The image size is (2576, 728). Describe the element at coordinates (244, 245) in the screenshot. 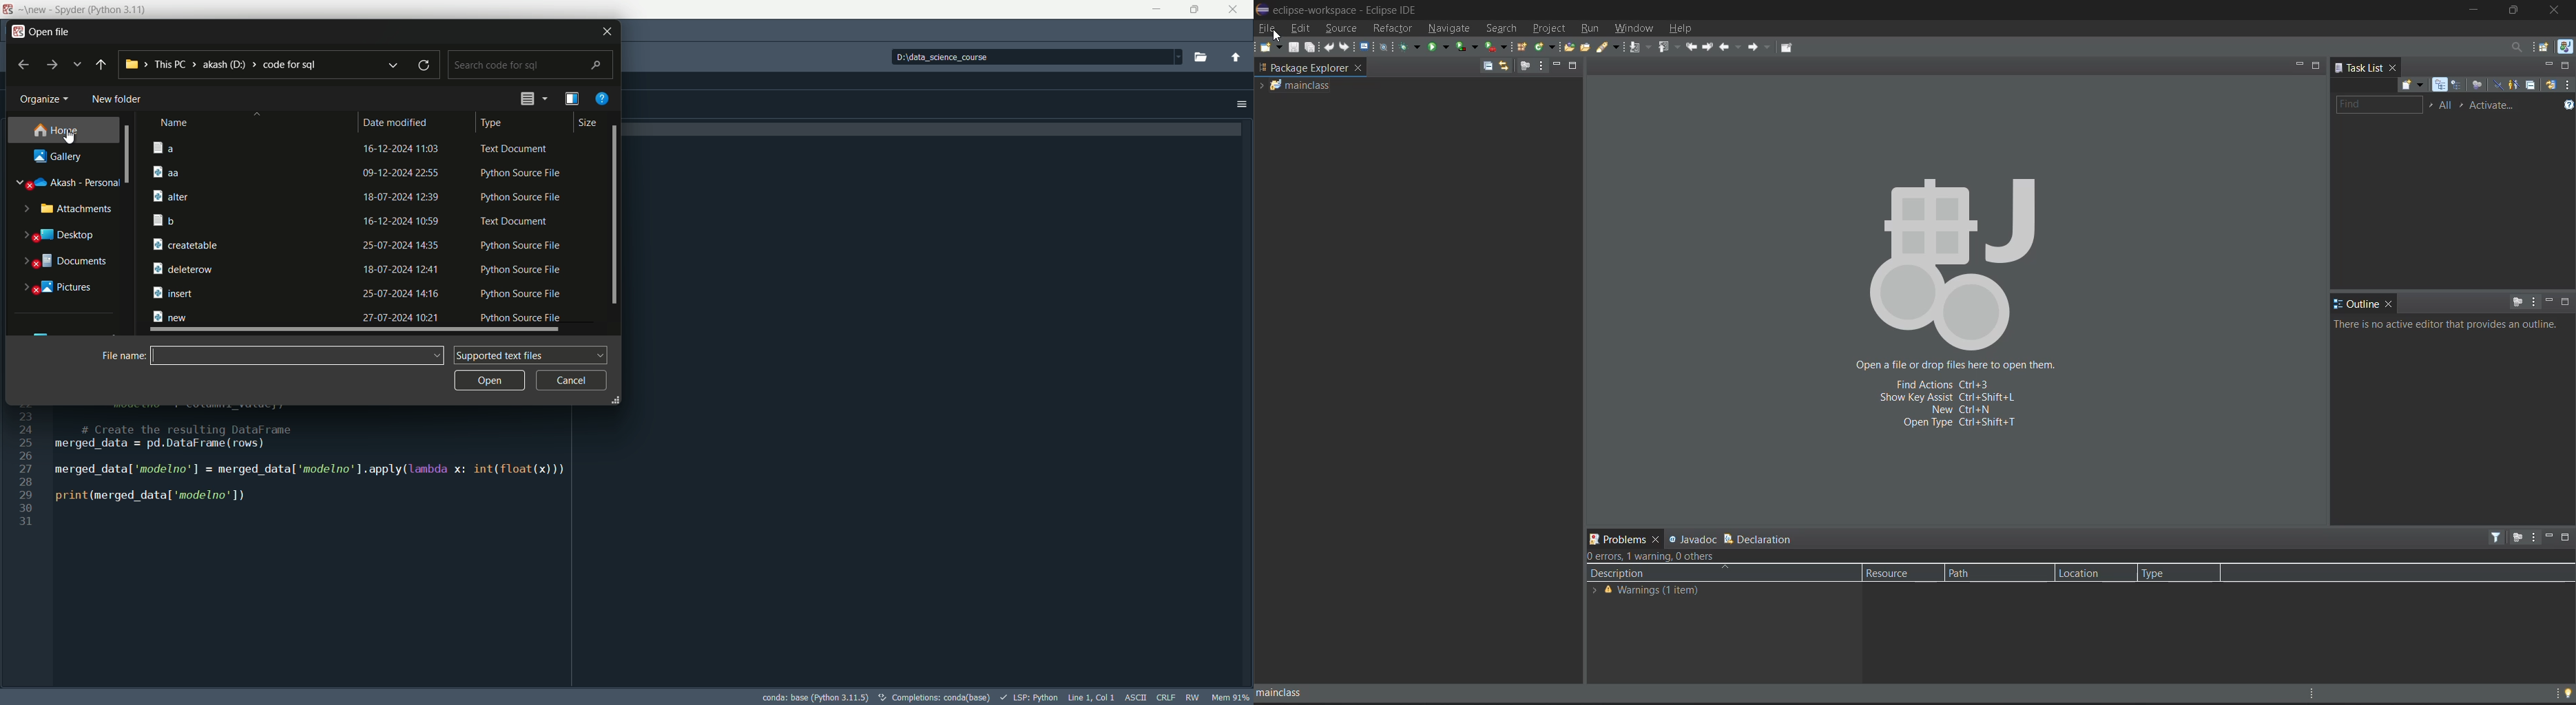

I see `file name` at that location.